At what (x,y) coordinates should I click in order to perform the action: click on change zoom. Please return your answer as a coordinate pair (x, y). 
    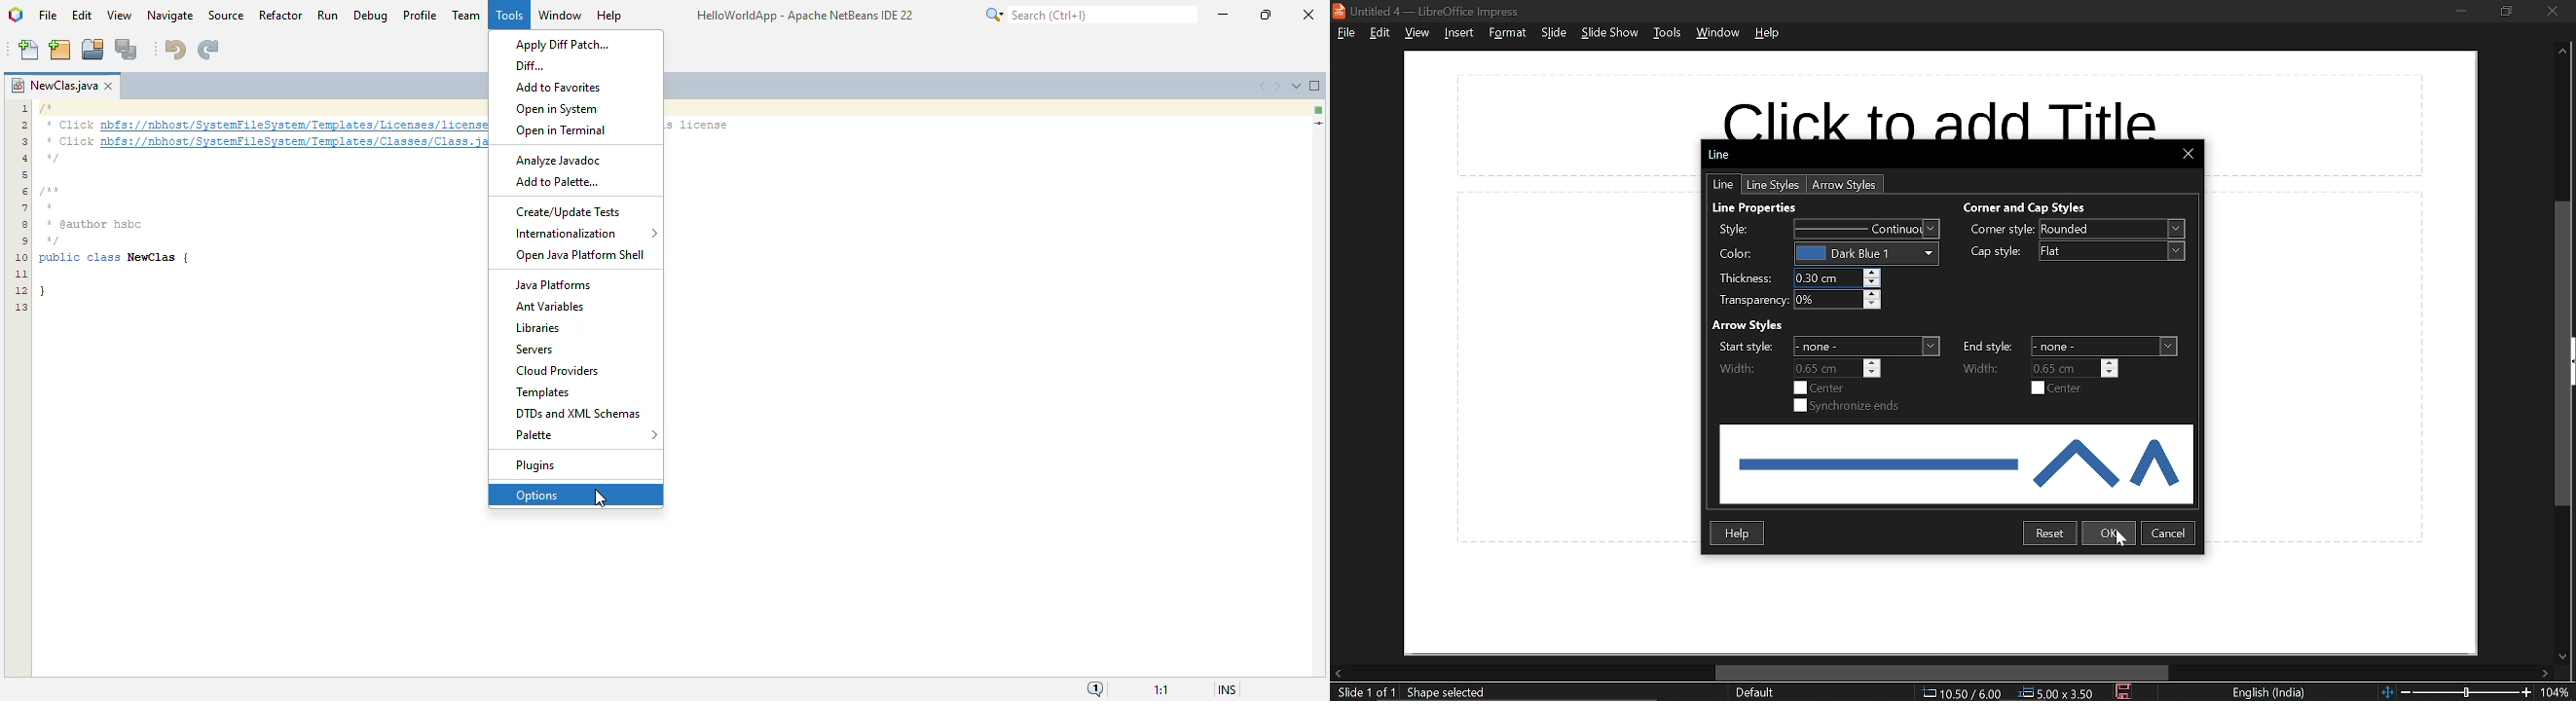
    Looking at the image, I should click on (2456, 692).